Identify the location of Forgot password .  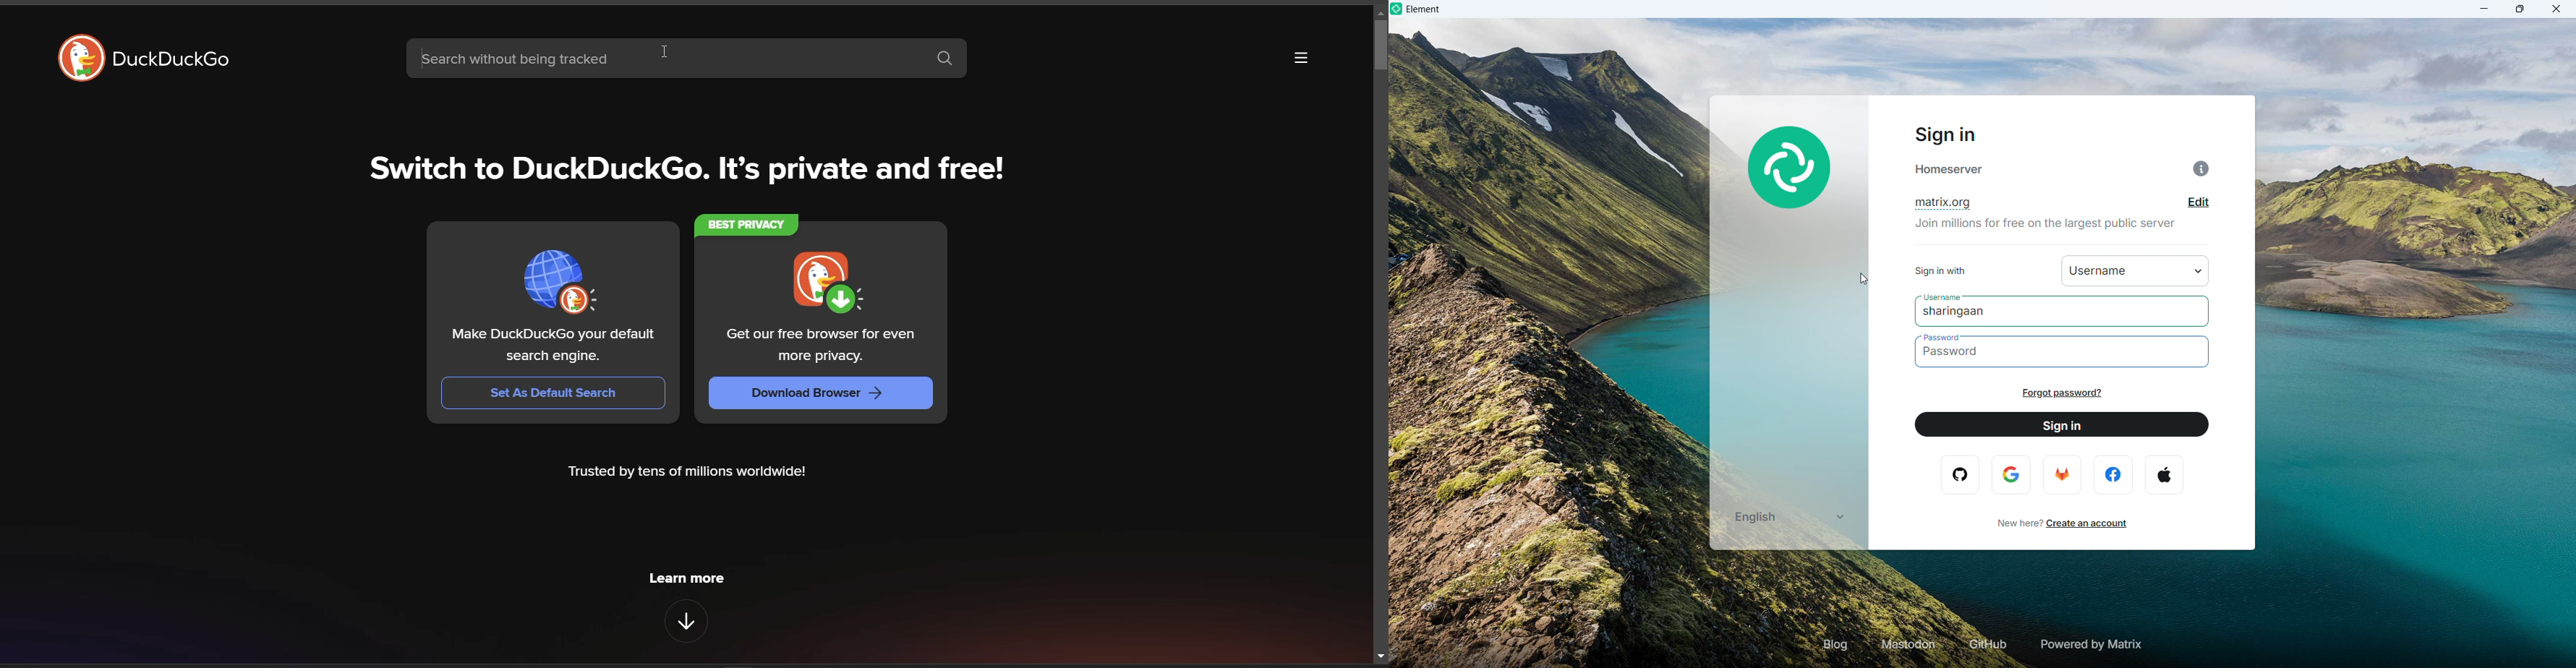
(2062, 393).